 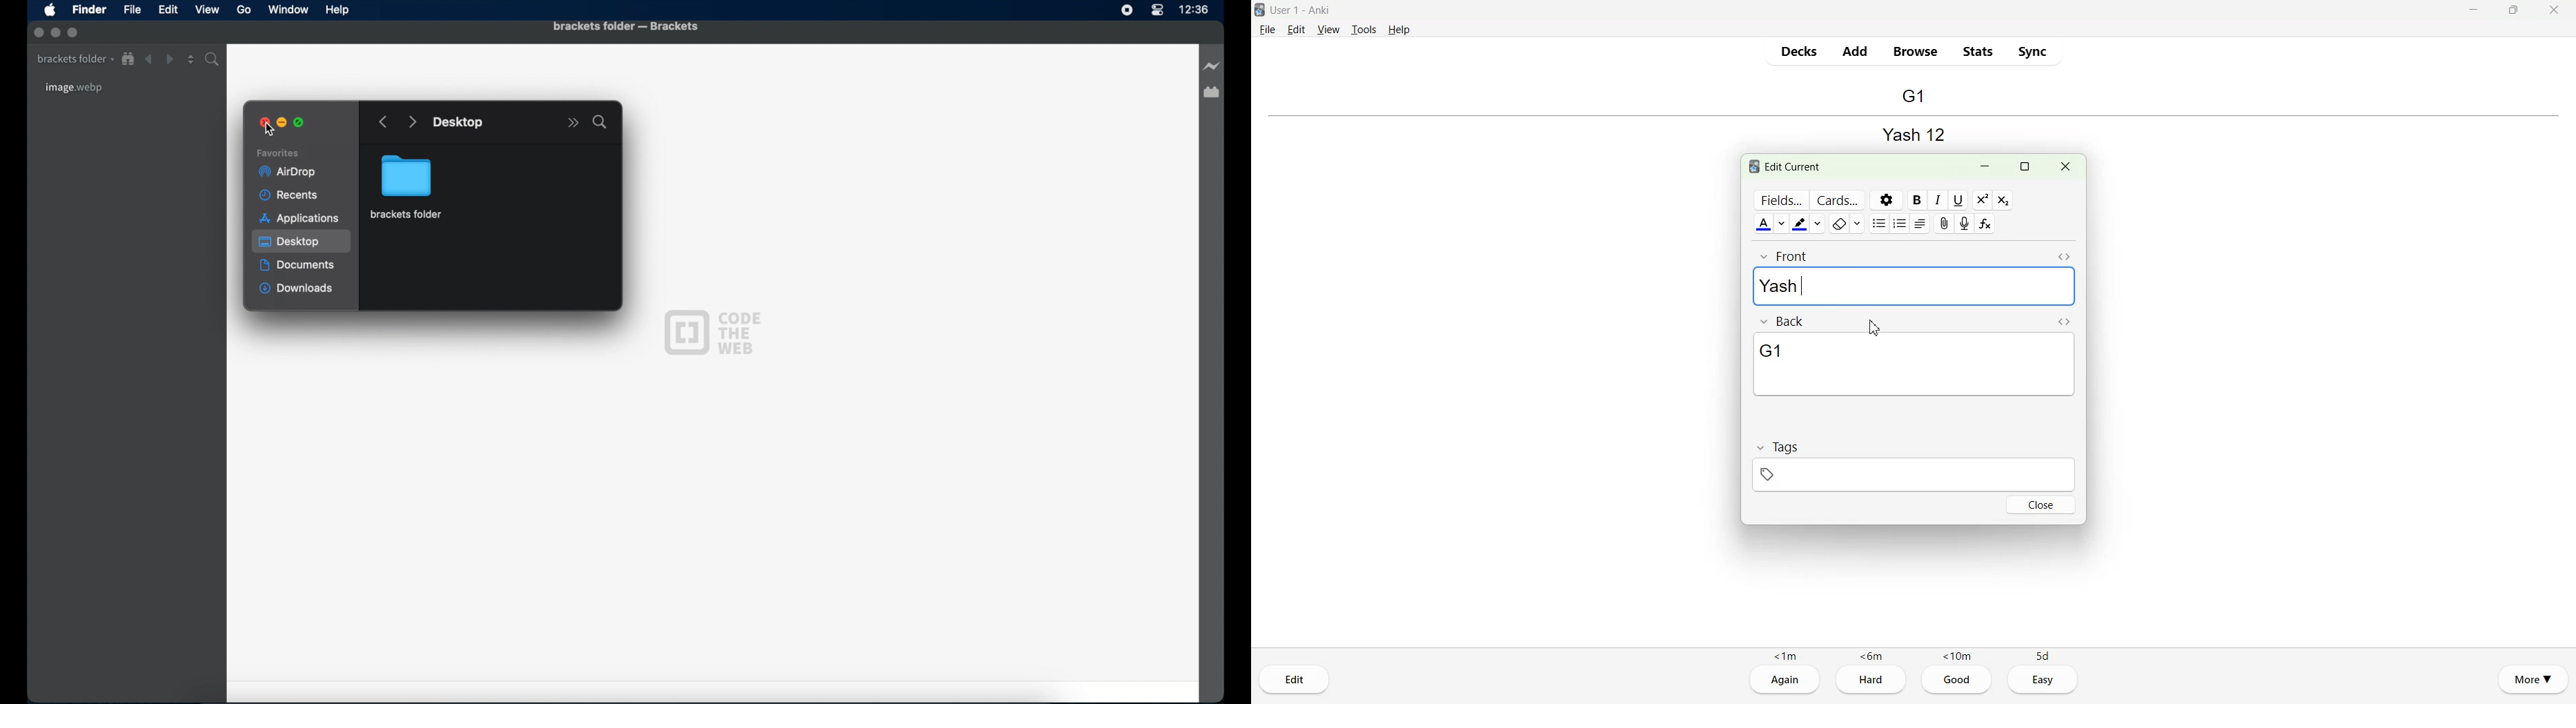 I want to click on <1m <6m <10m 5d, so click(x=1913, y=655).